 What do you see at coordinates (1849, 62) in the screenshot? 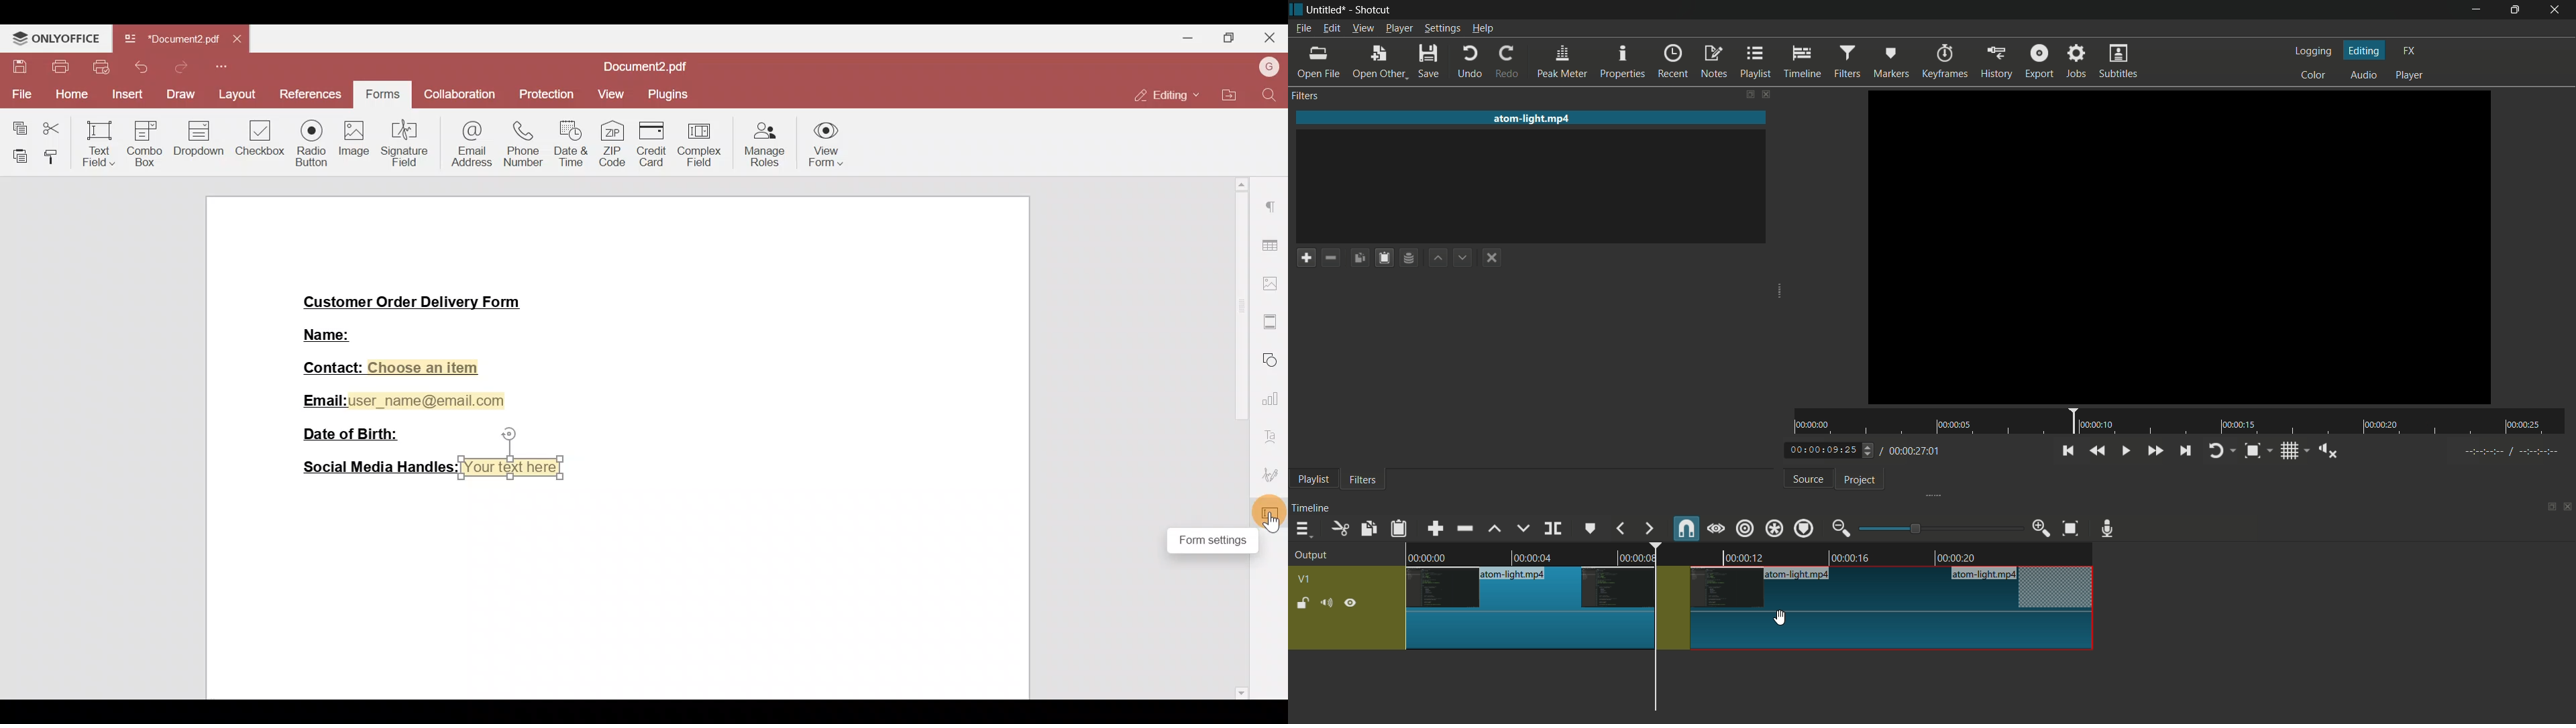
I see `filters` at bounding box center [1849, 62].